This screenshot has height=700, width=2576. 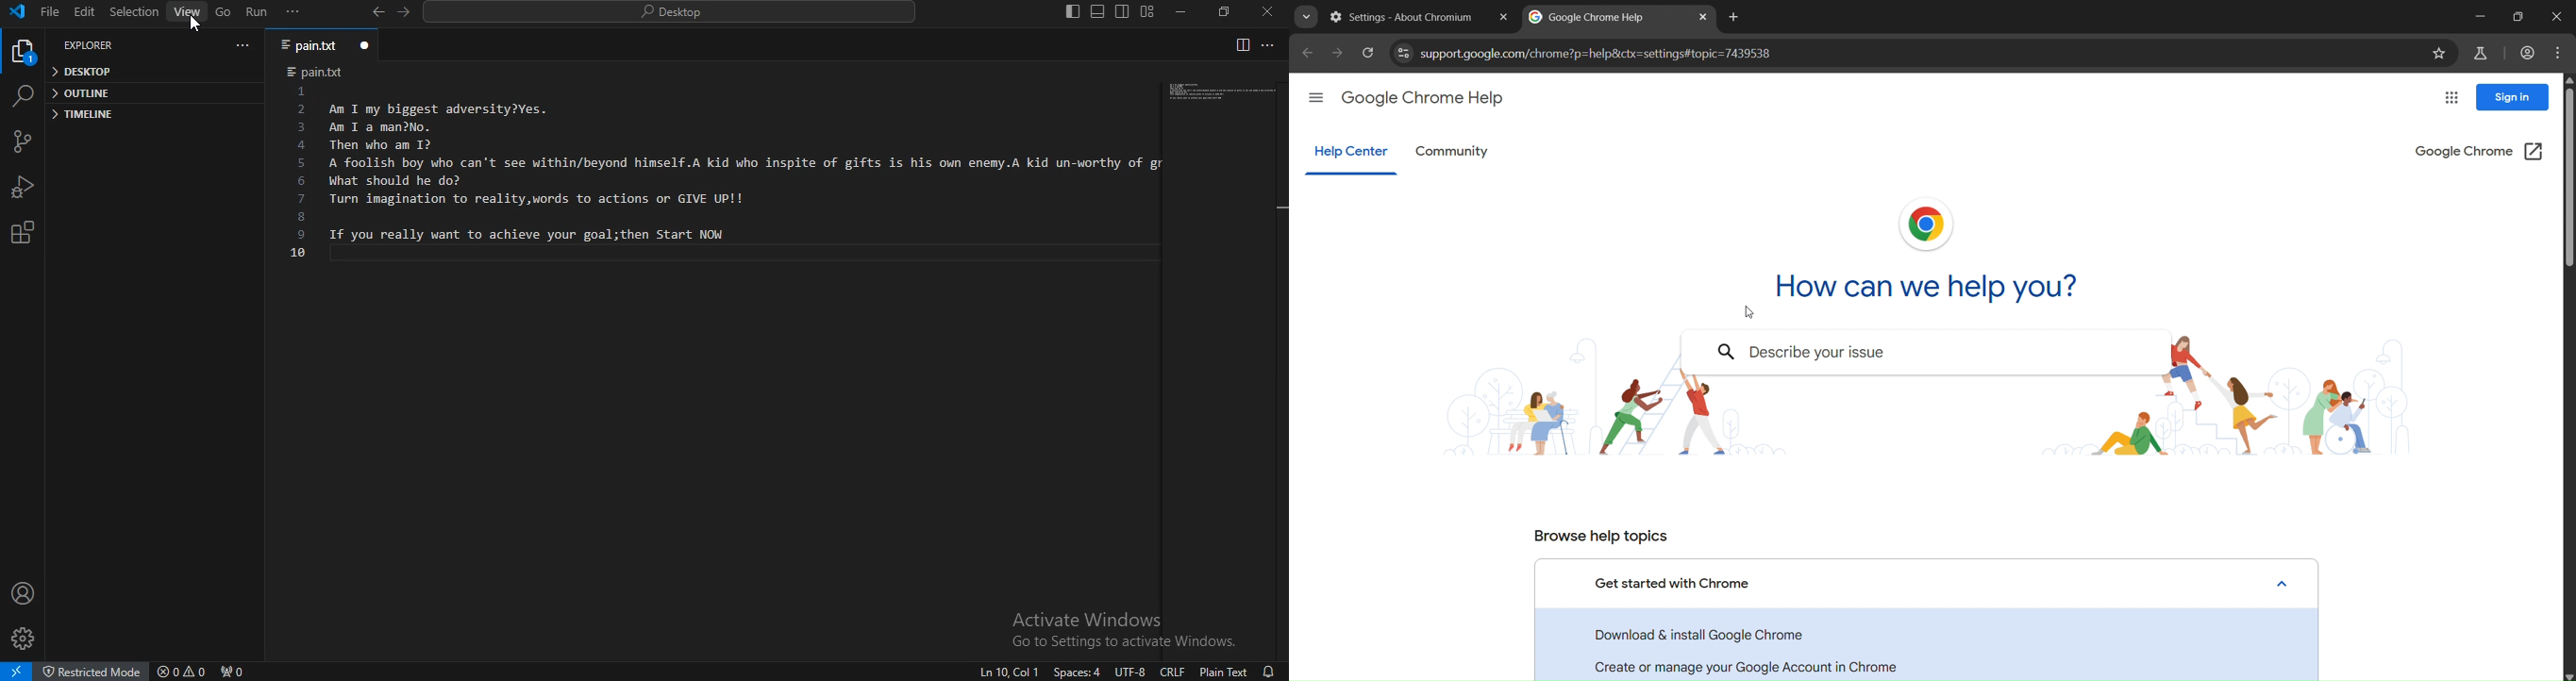 What do you see at coordinates (2557, 52) in the screenshot?
I see `menu` at bounding box center [2557, 52].